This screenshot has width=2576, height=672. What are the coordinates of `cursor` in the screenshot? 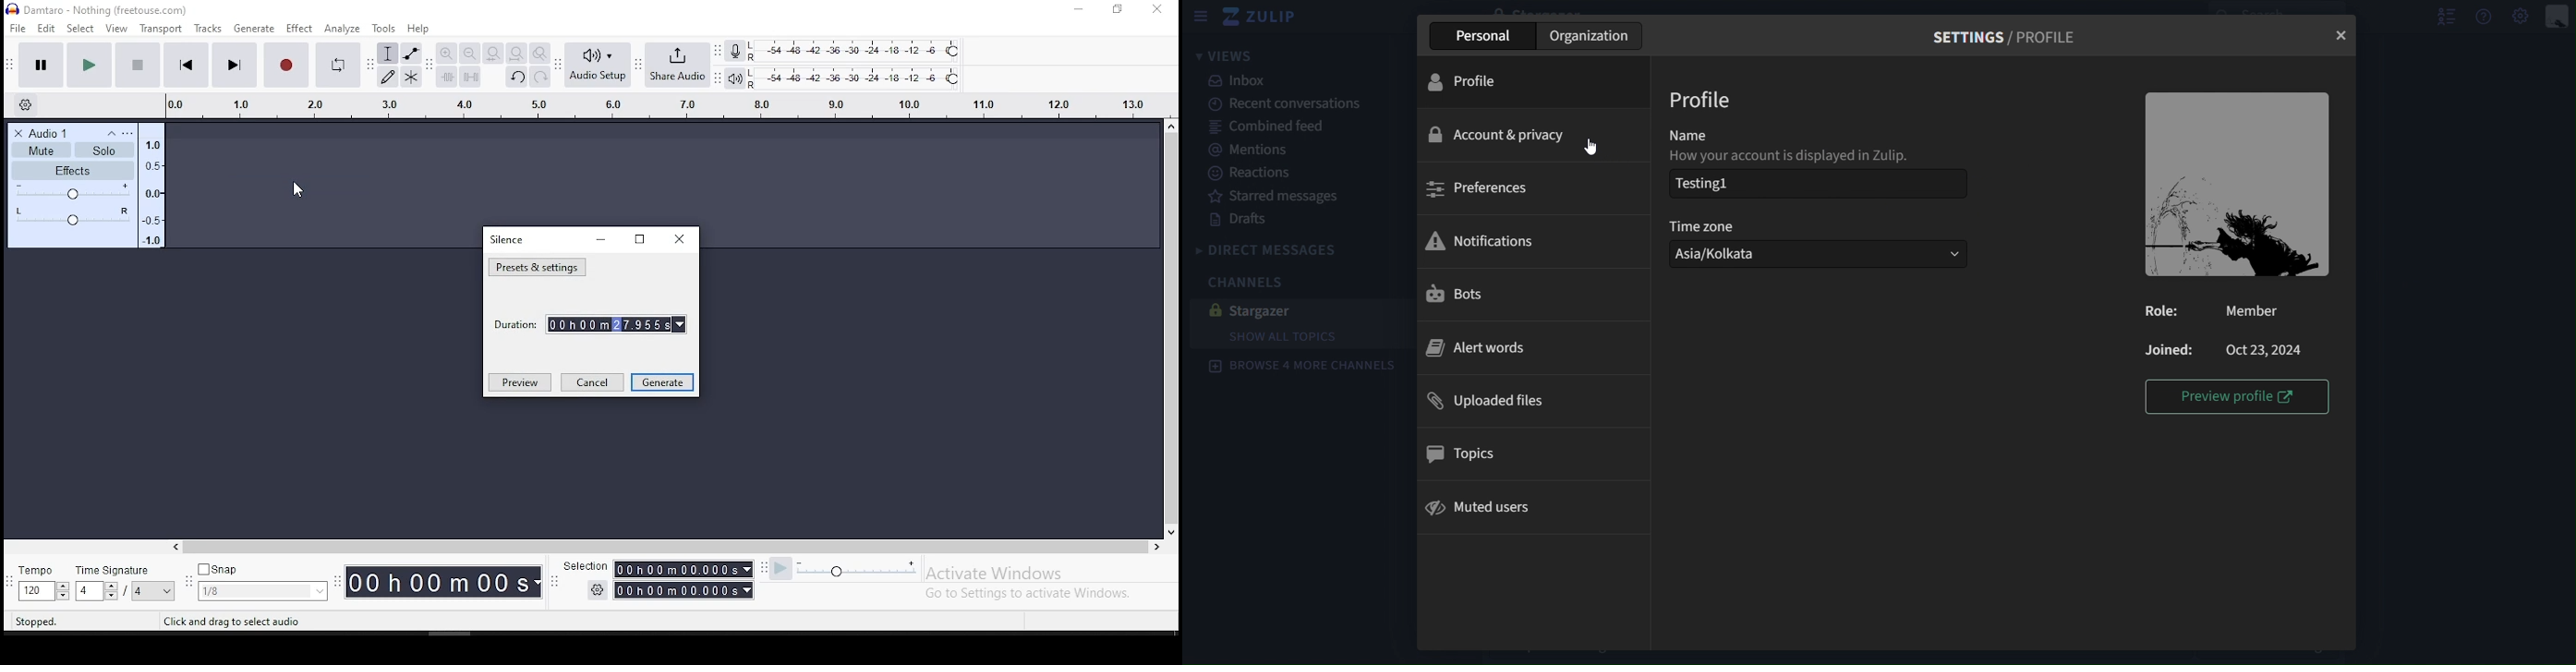 It's located at (1591, 148).